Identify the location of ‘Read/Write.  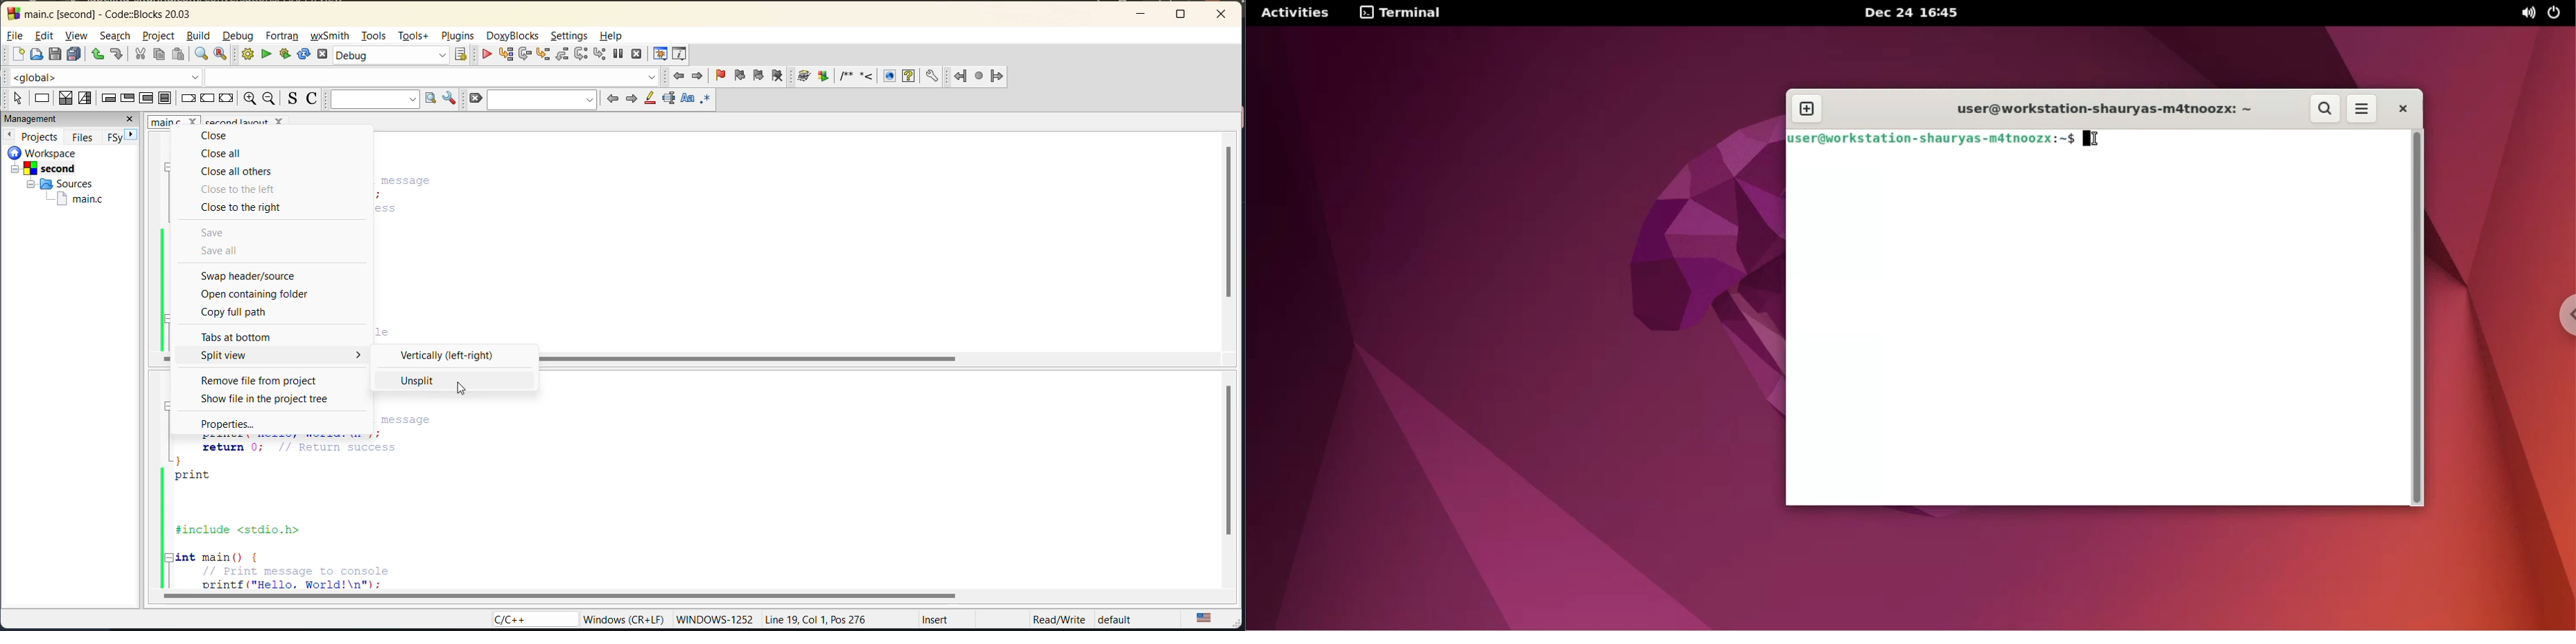
(1060, 619).